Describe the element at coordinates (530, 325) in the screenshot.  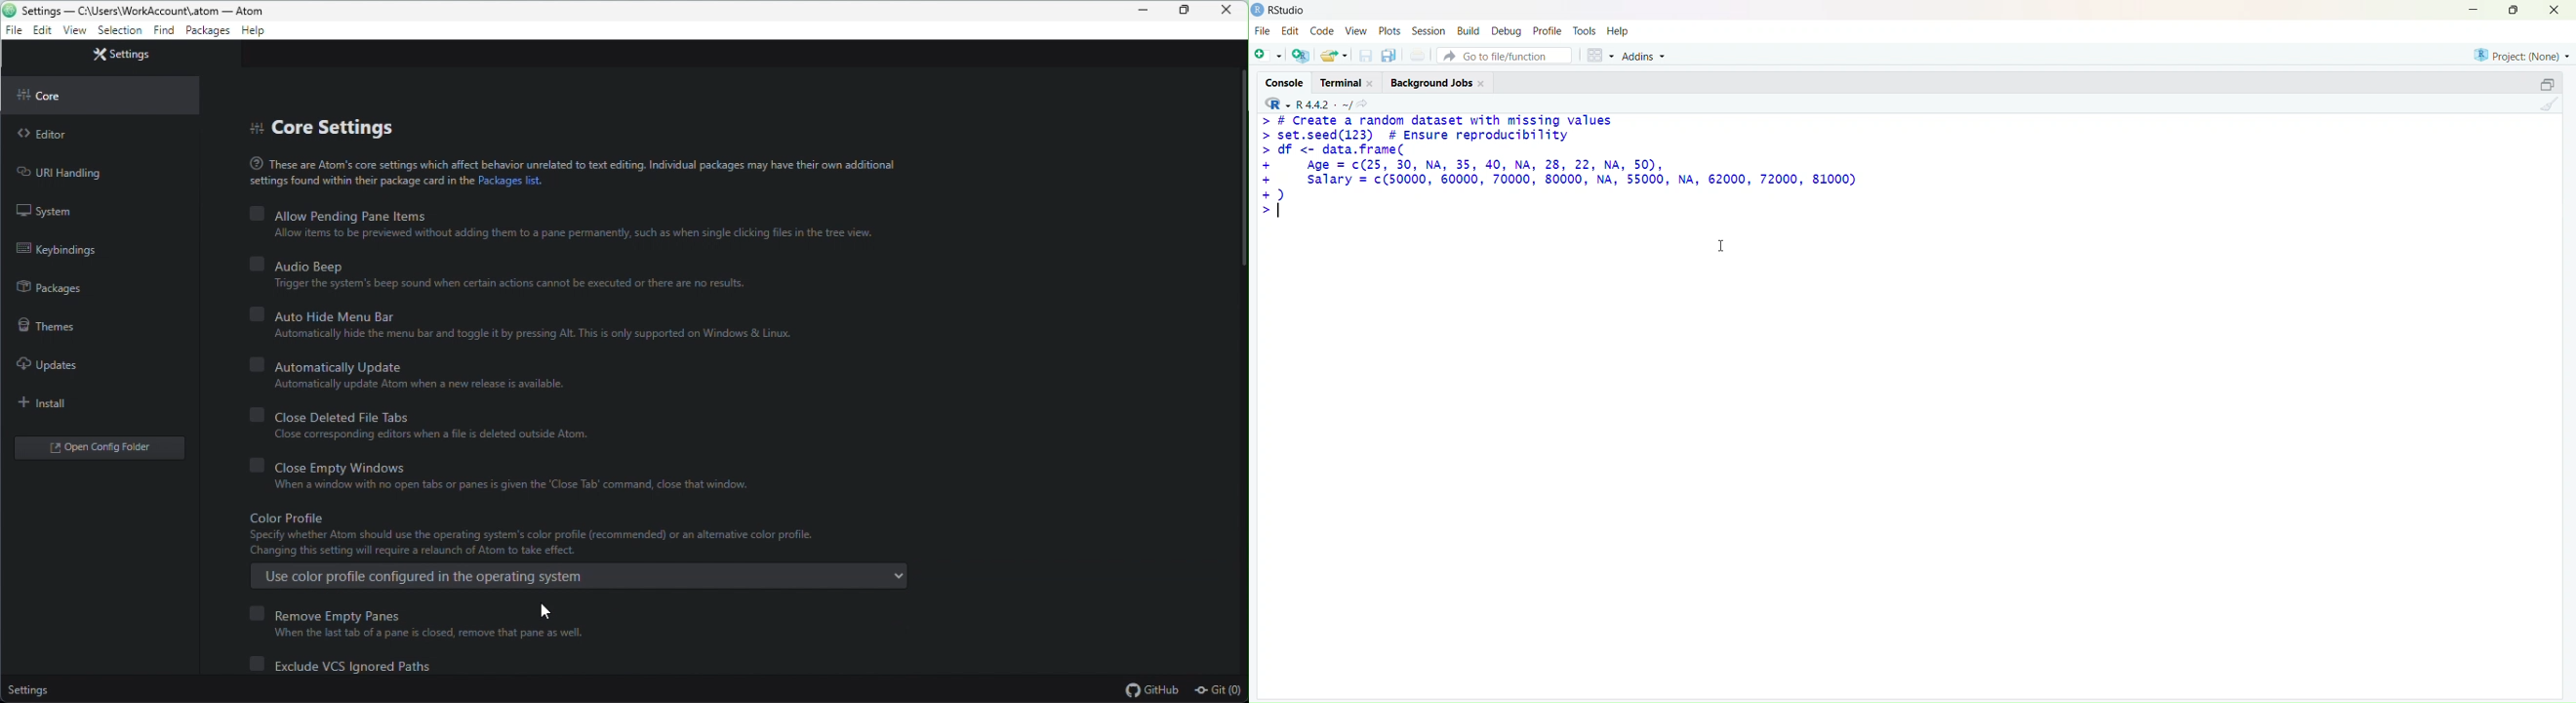
I see `Auto hide menu bar` at that location.